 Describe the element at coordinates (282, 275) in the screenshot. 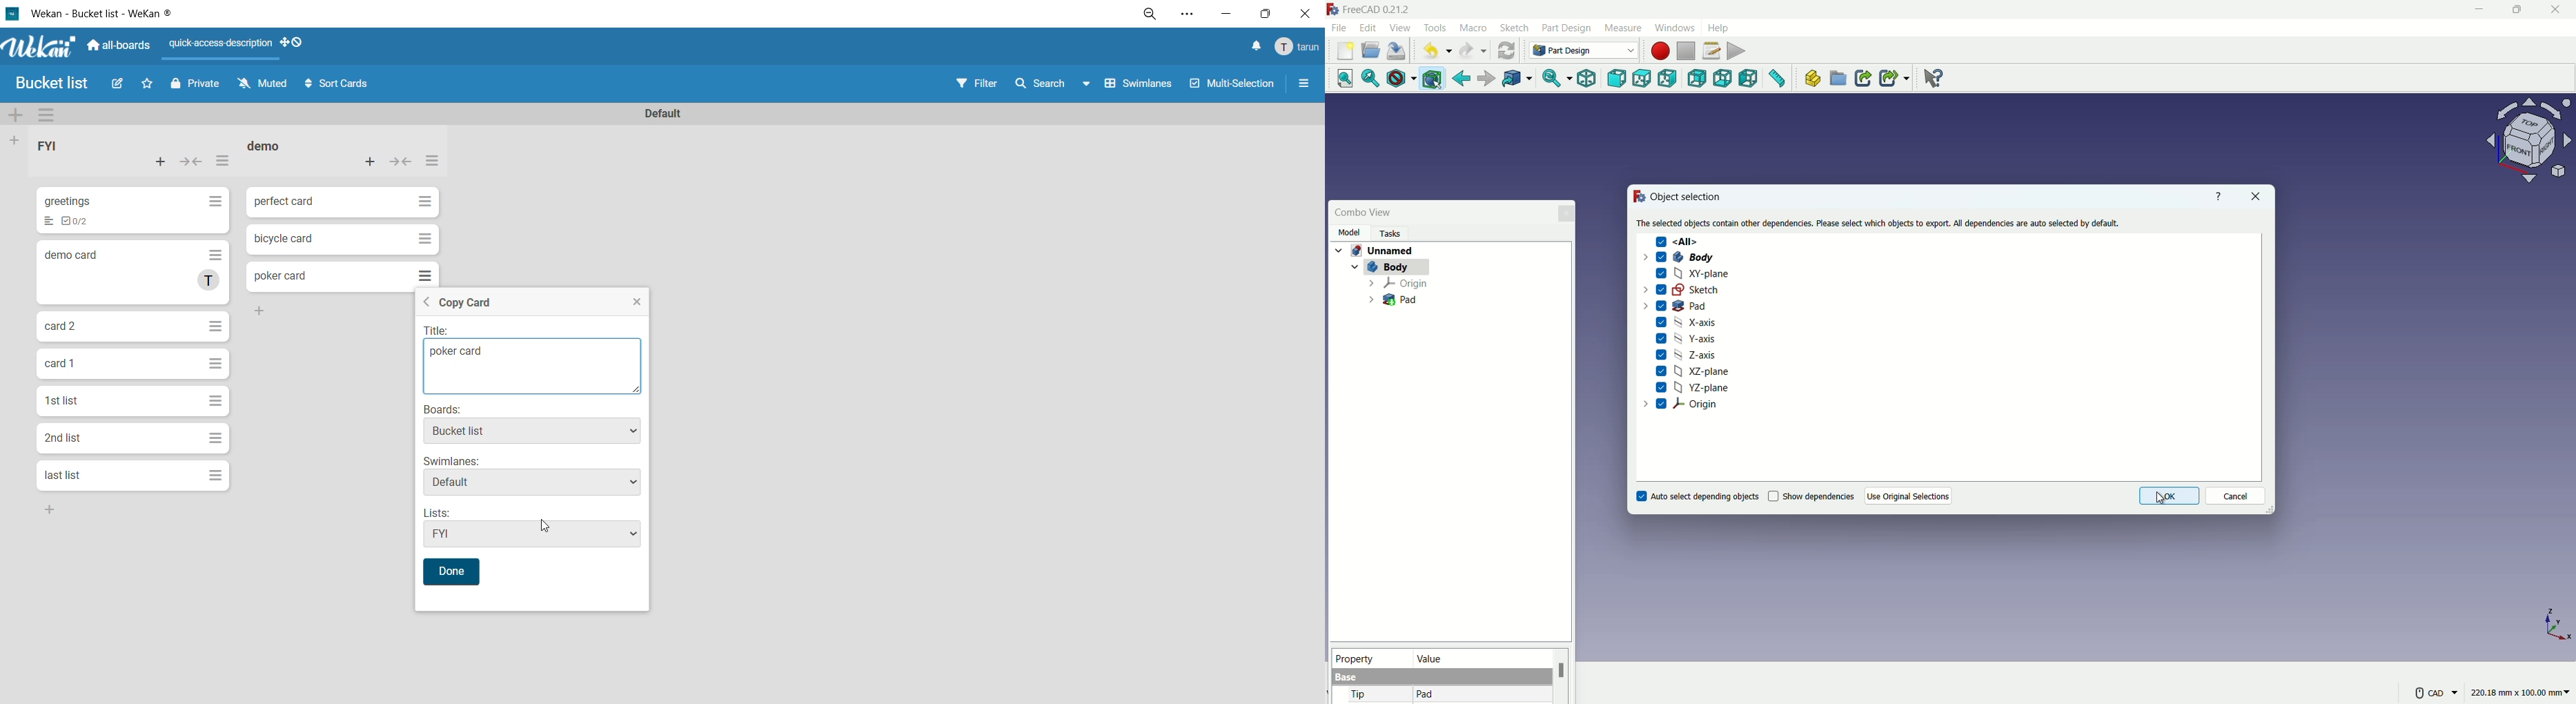

I see `poker card` at that location.